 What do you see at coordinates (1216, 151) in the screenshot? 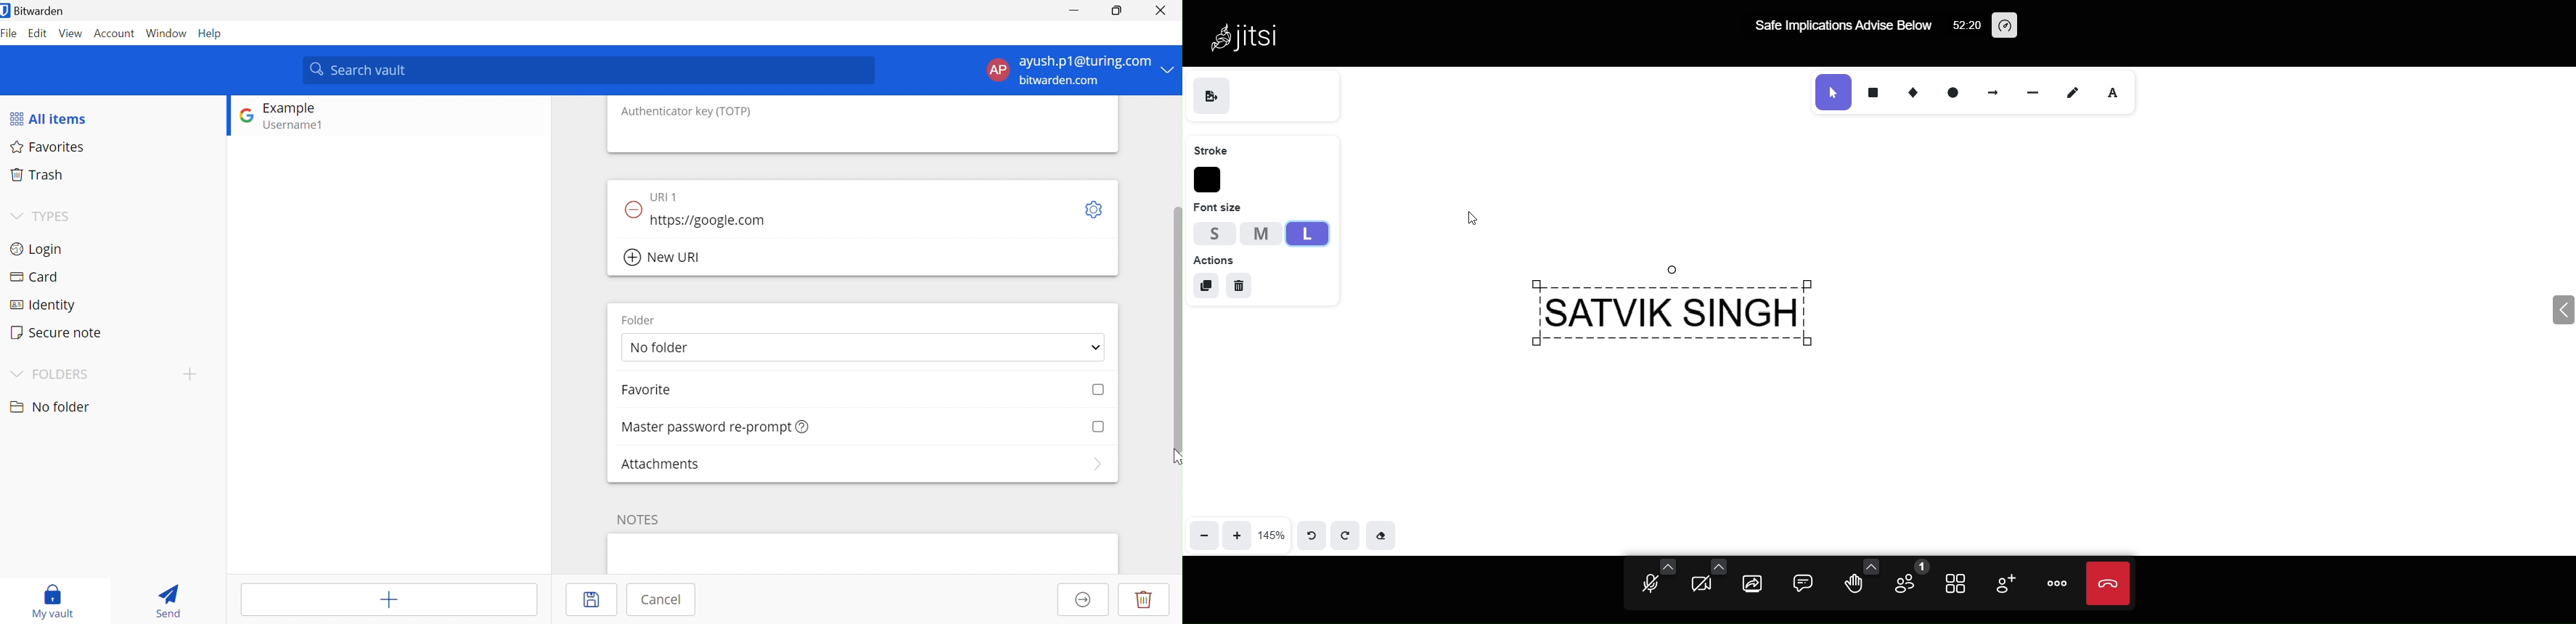
I see `stroke` at bounding box center [1216, 151].